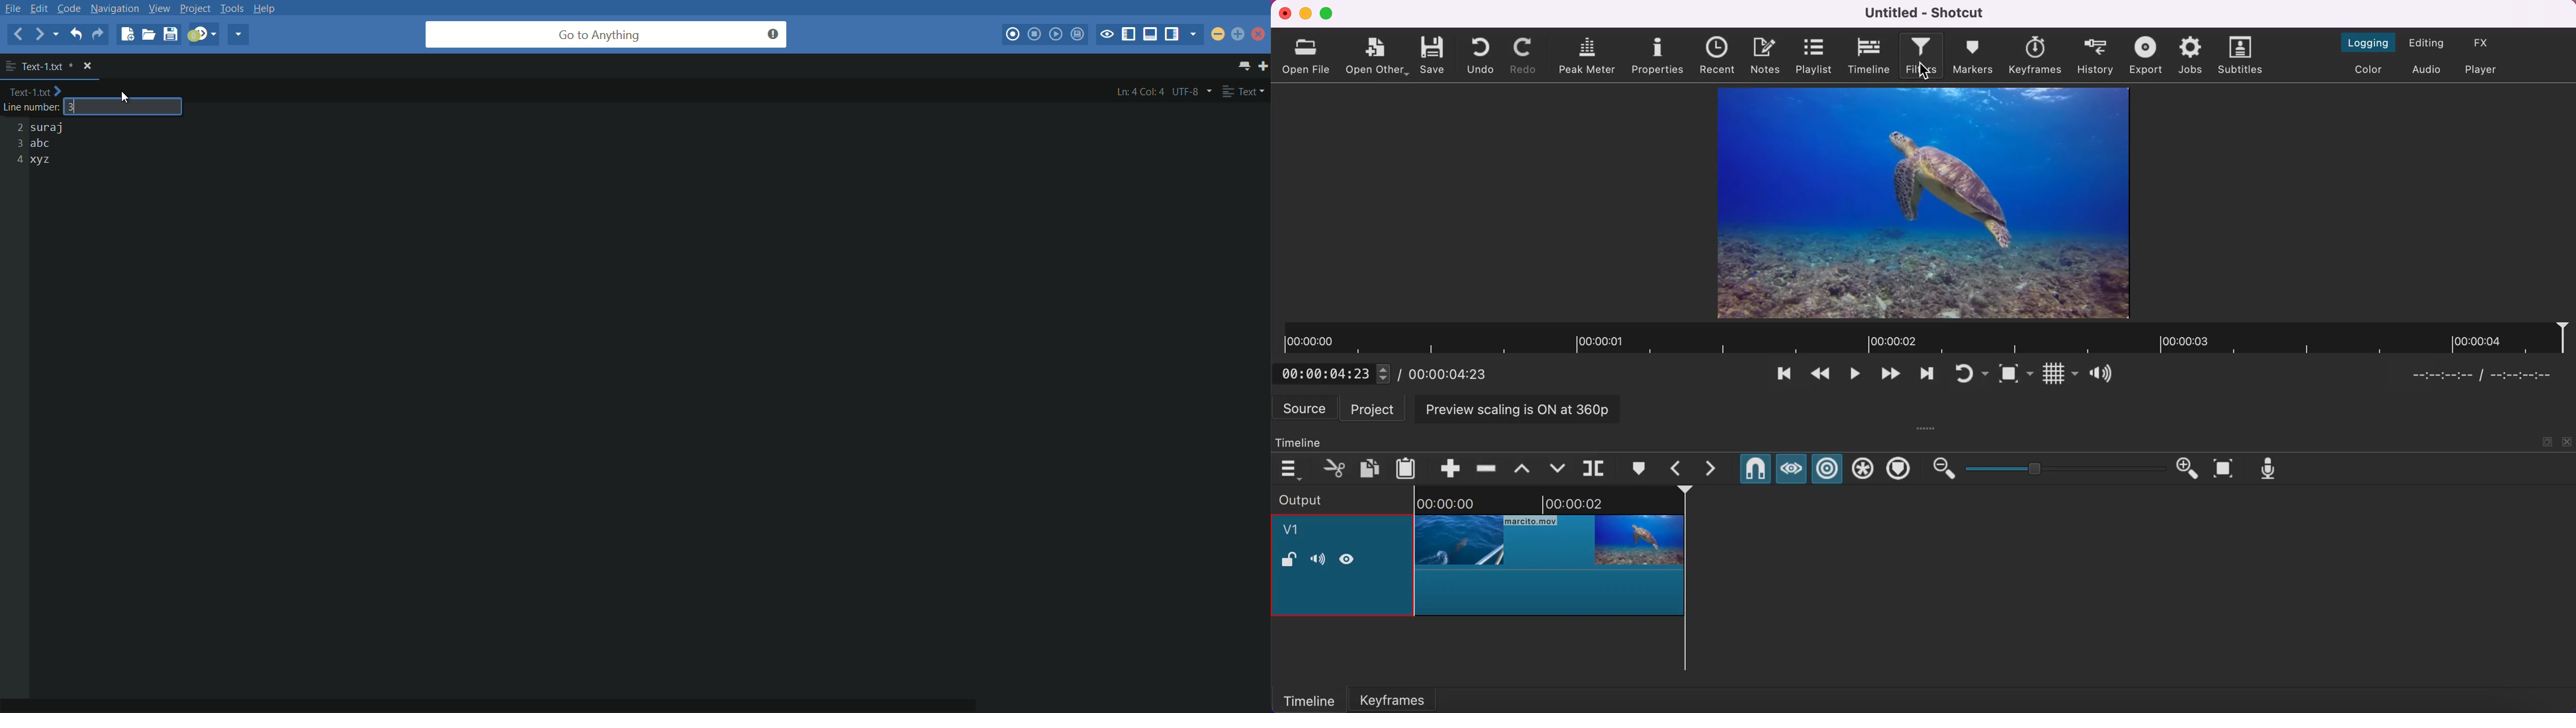  Describe the element at coordinates (1484, 55) in the screenshot. I see `undo` at that location.